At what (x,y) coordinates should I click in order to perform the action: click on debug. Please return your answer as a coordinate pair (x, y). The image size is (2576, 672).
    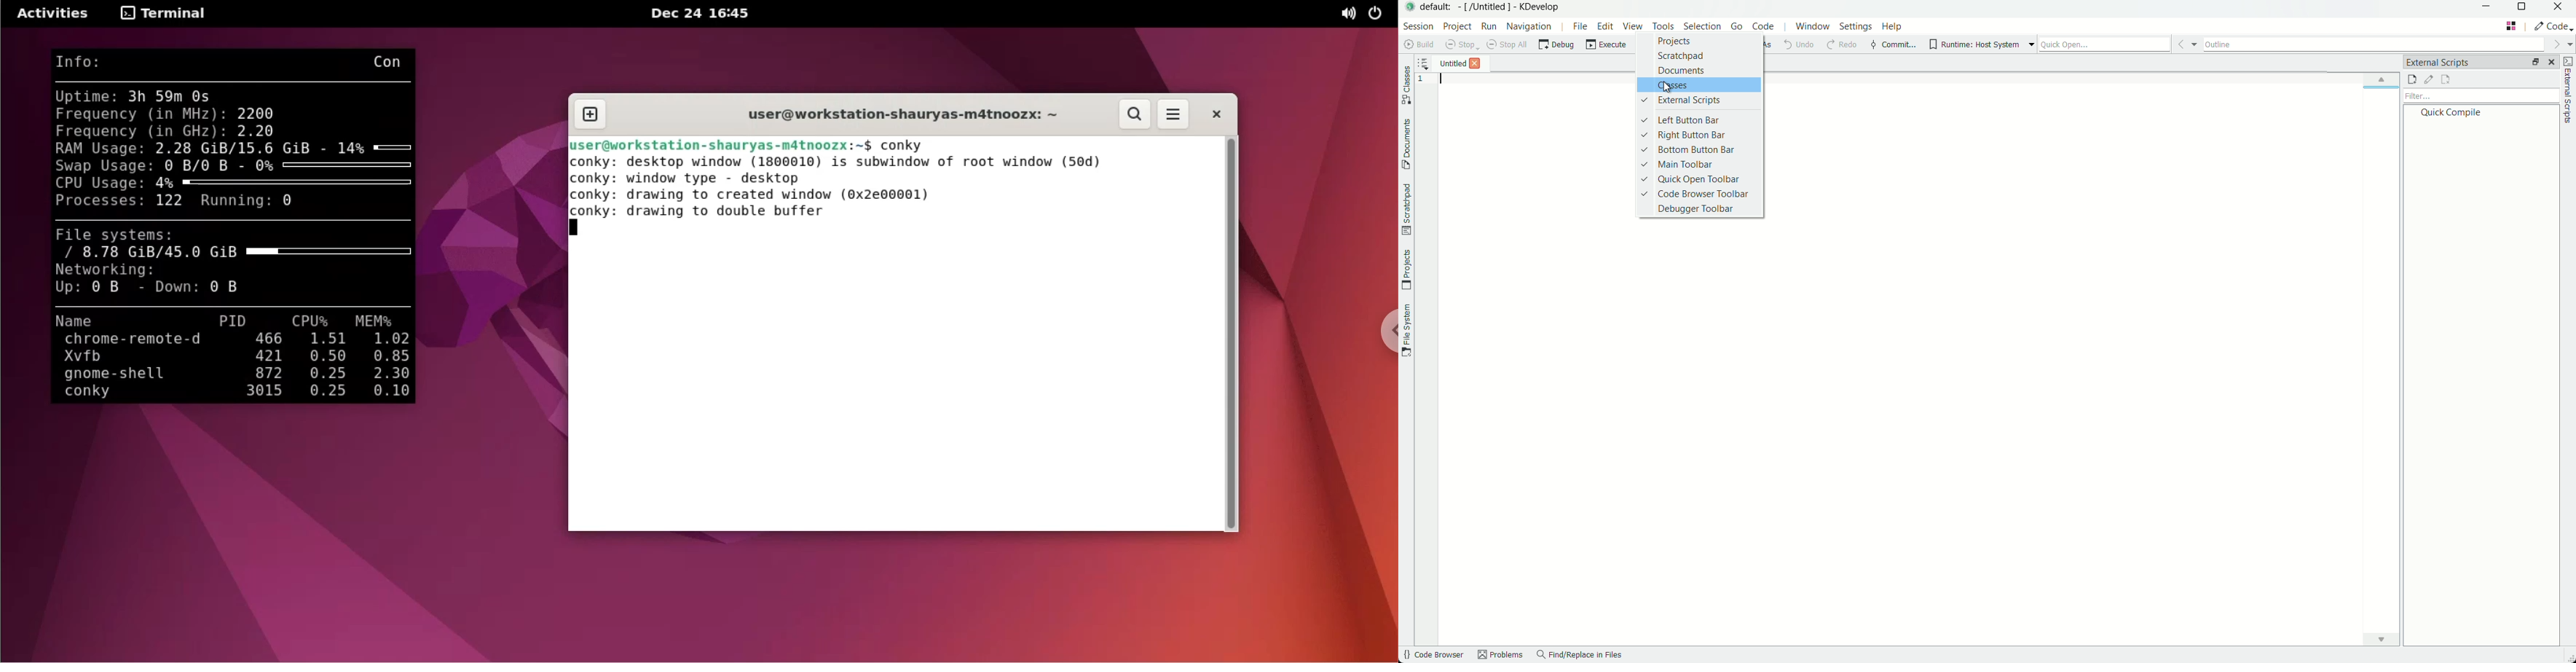
    Looking at the image, I should click on (1555, 47).